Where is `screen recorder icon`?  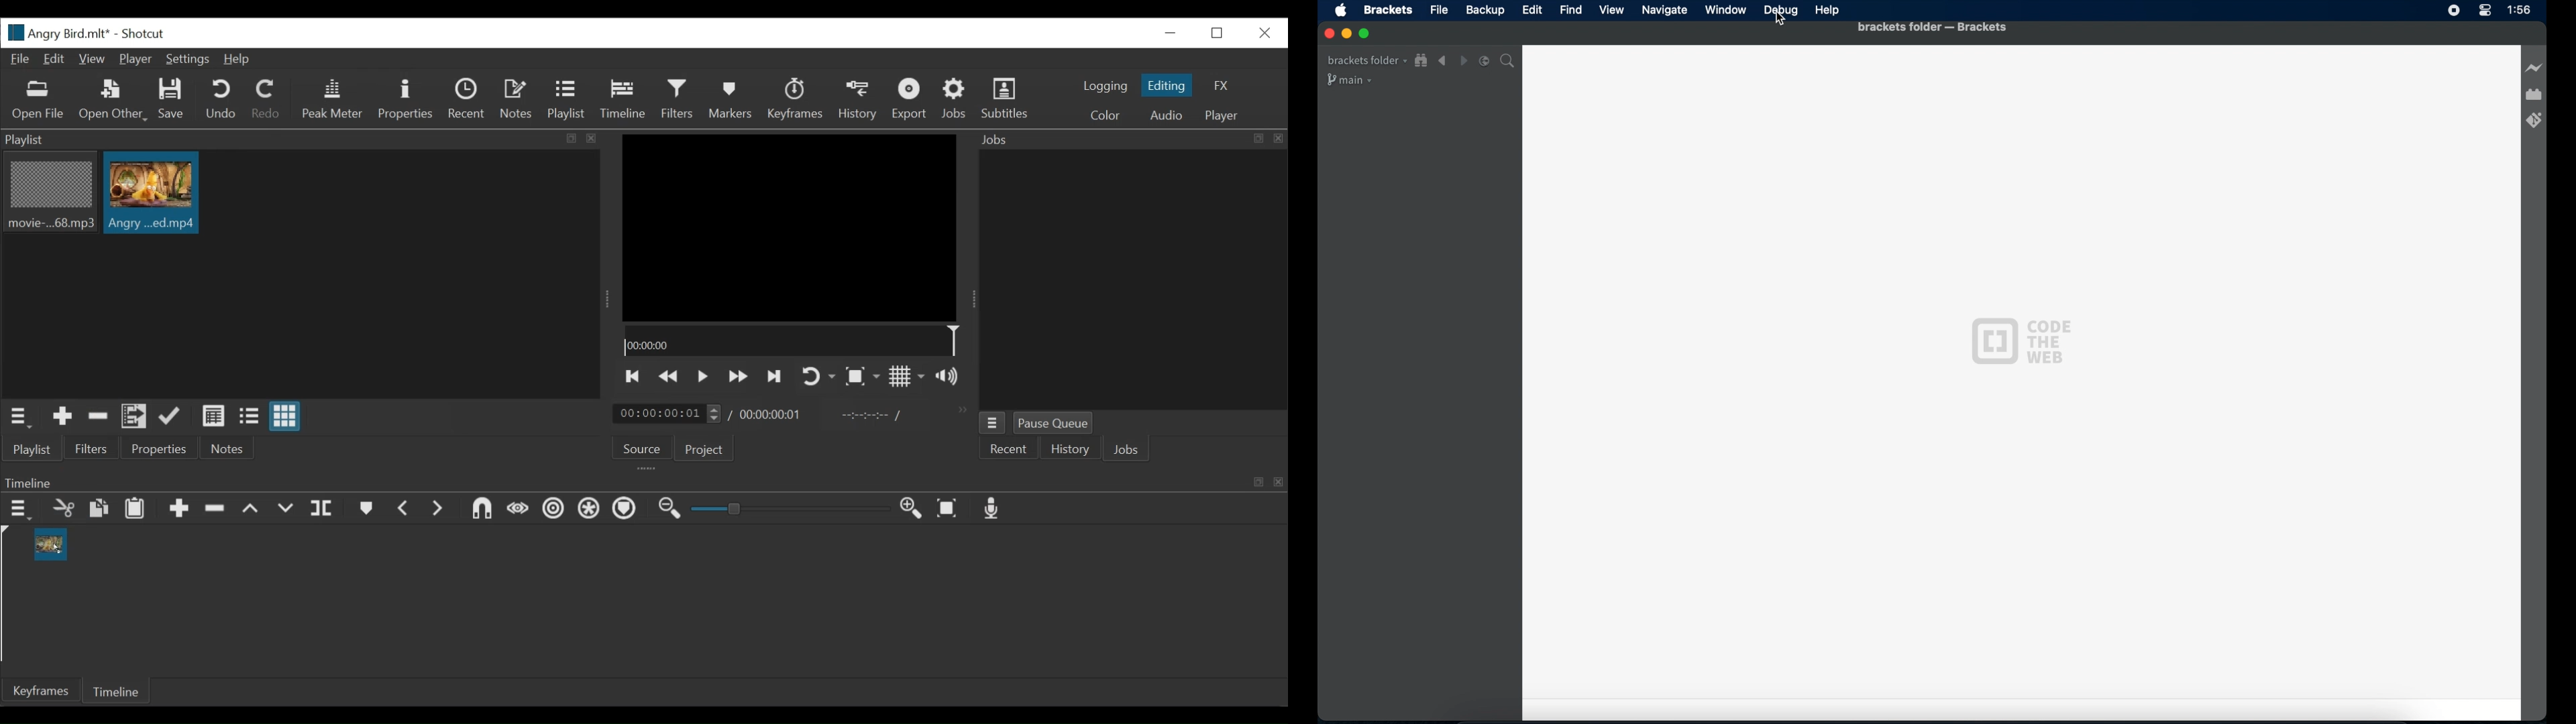
screen recorder icon is located at coordinates (2453, 11).